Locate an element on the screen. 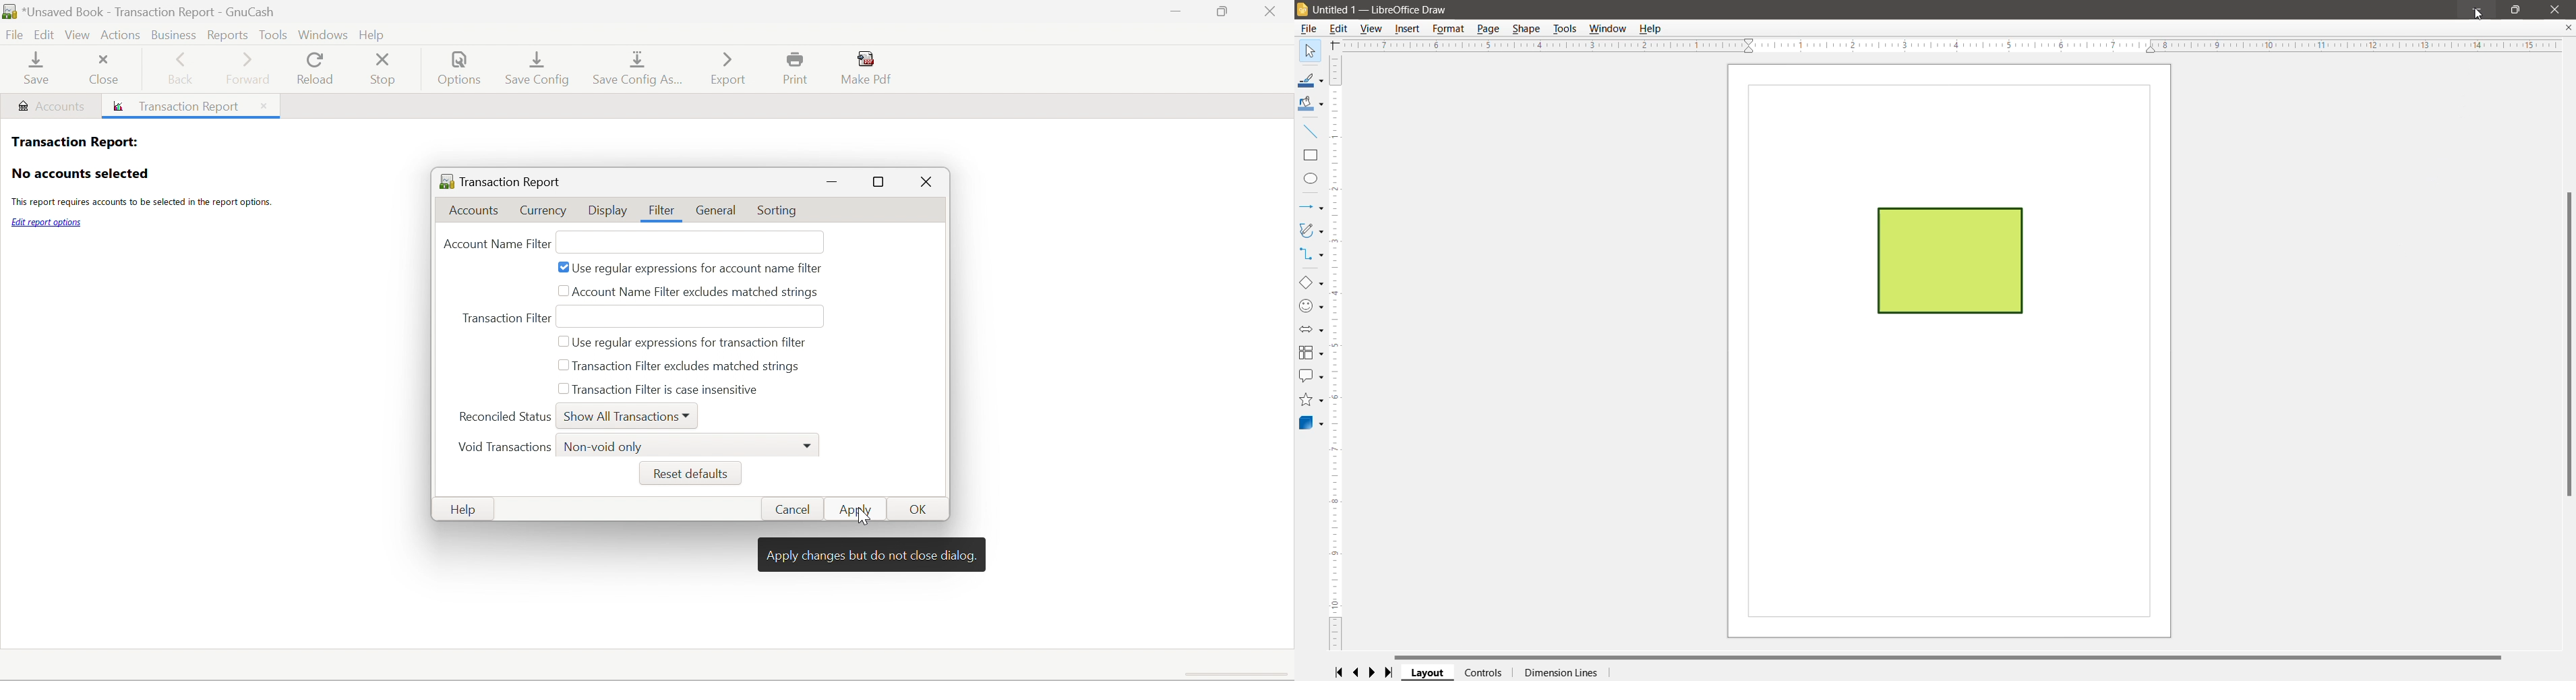  Scroll to last page is located at coordinates (1393, 673).